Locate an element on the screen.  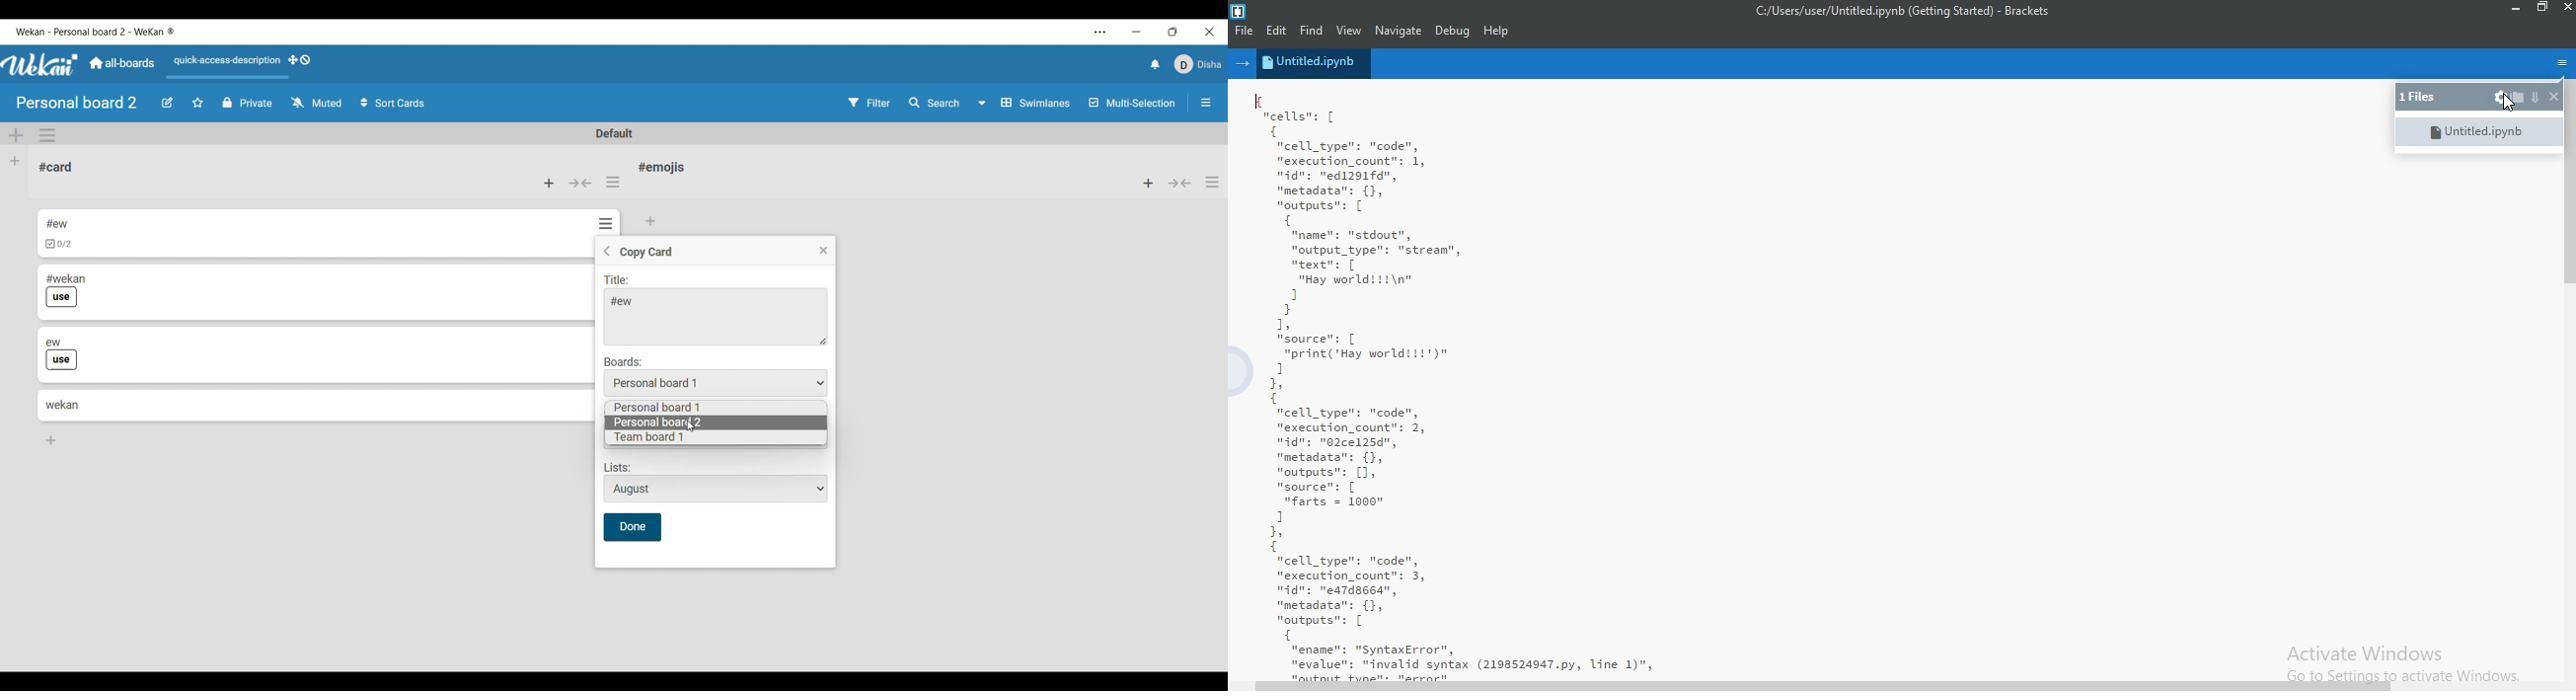
Close is located at coordinates (824, 251).